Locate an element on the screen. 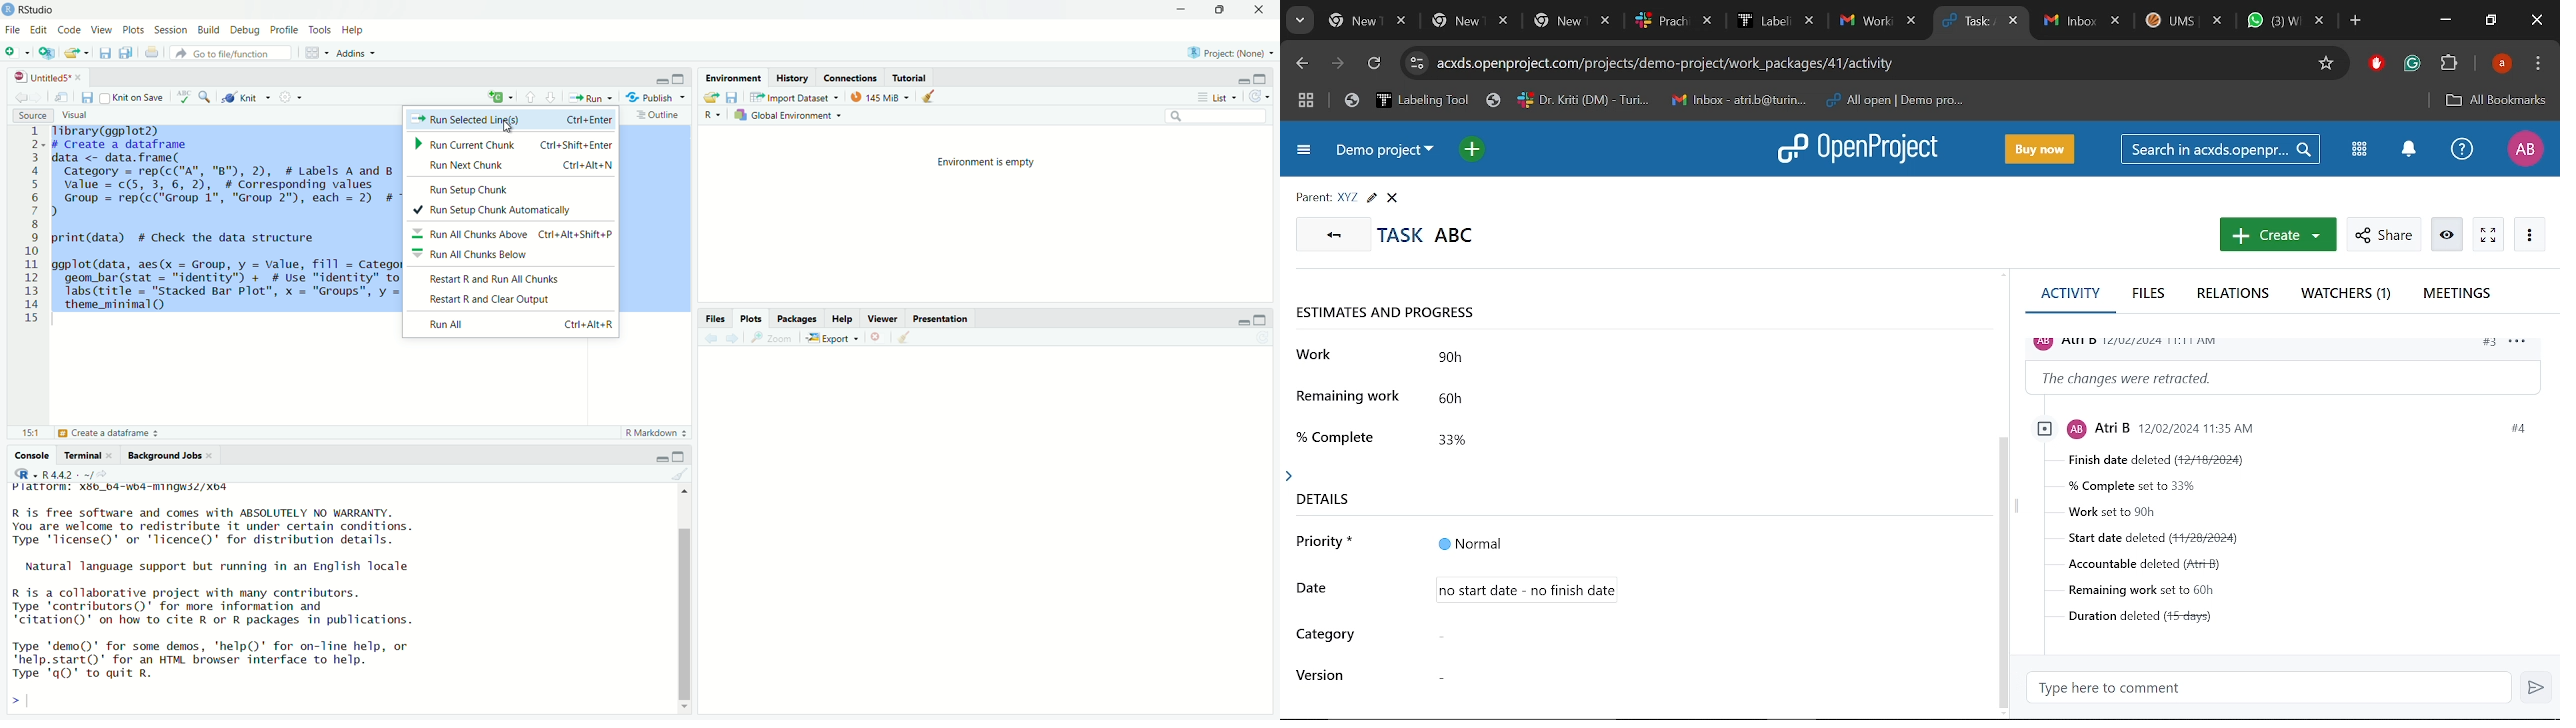 The width and height of the screenshot is (2576, 728). Viewer is located at coordinates (882, 319).